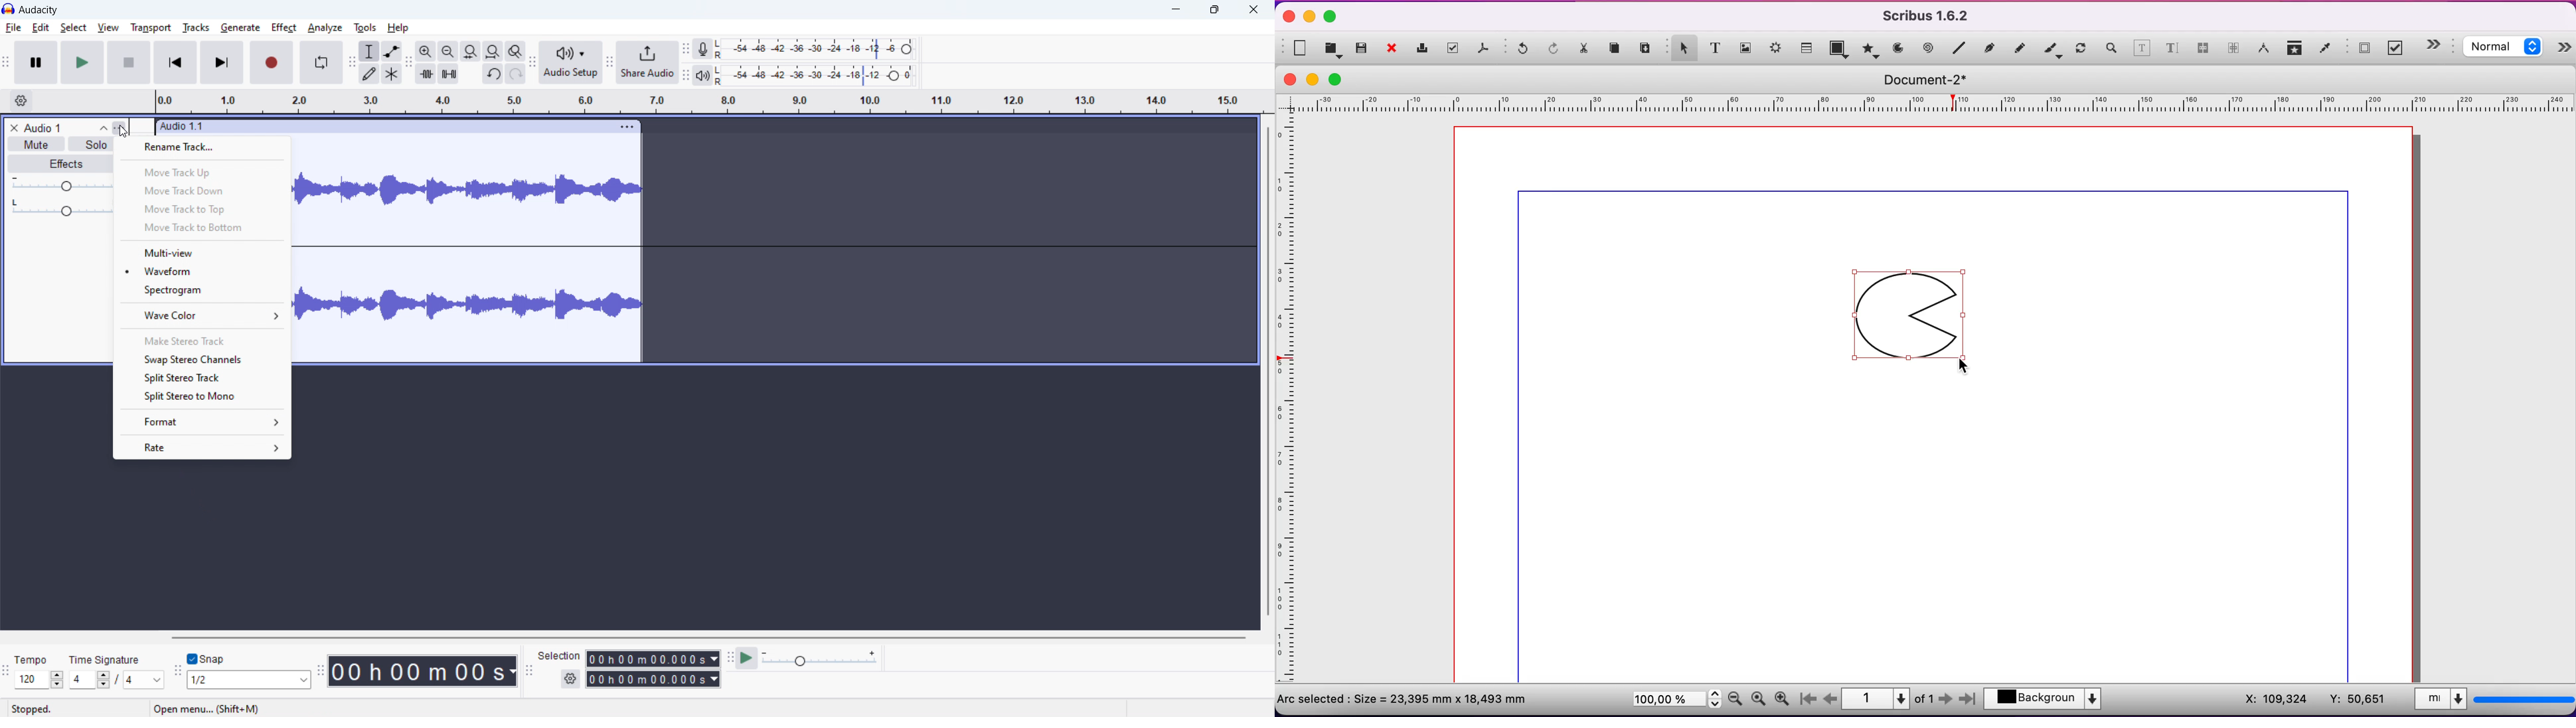  I want to click on minimize, so click(1310, 16).